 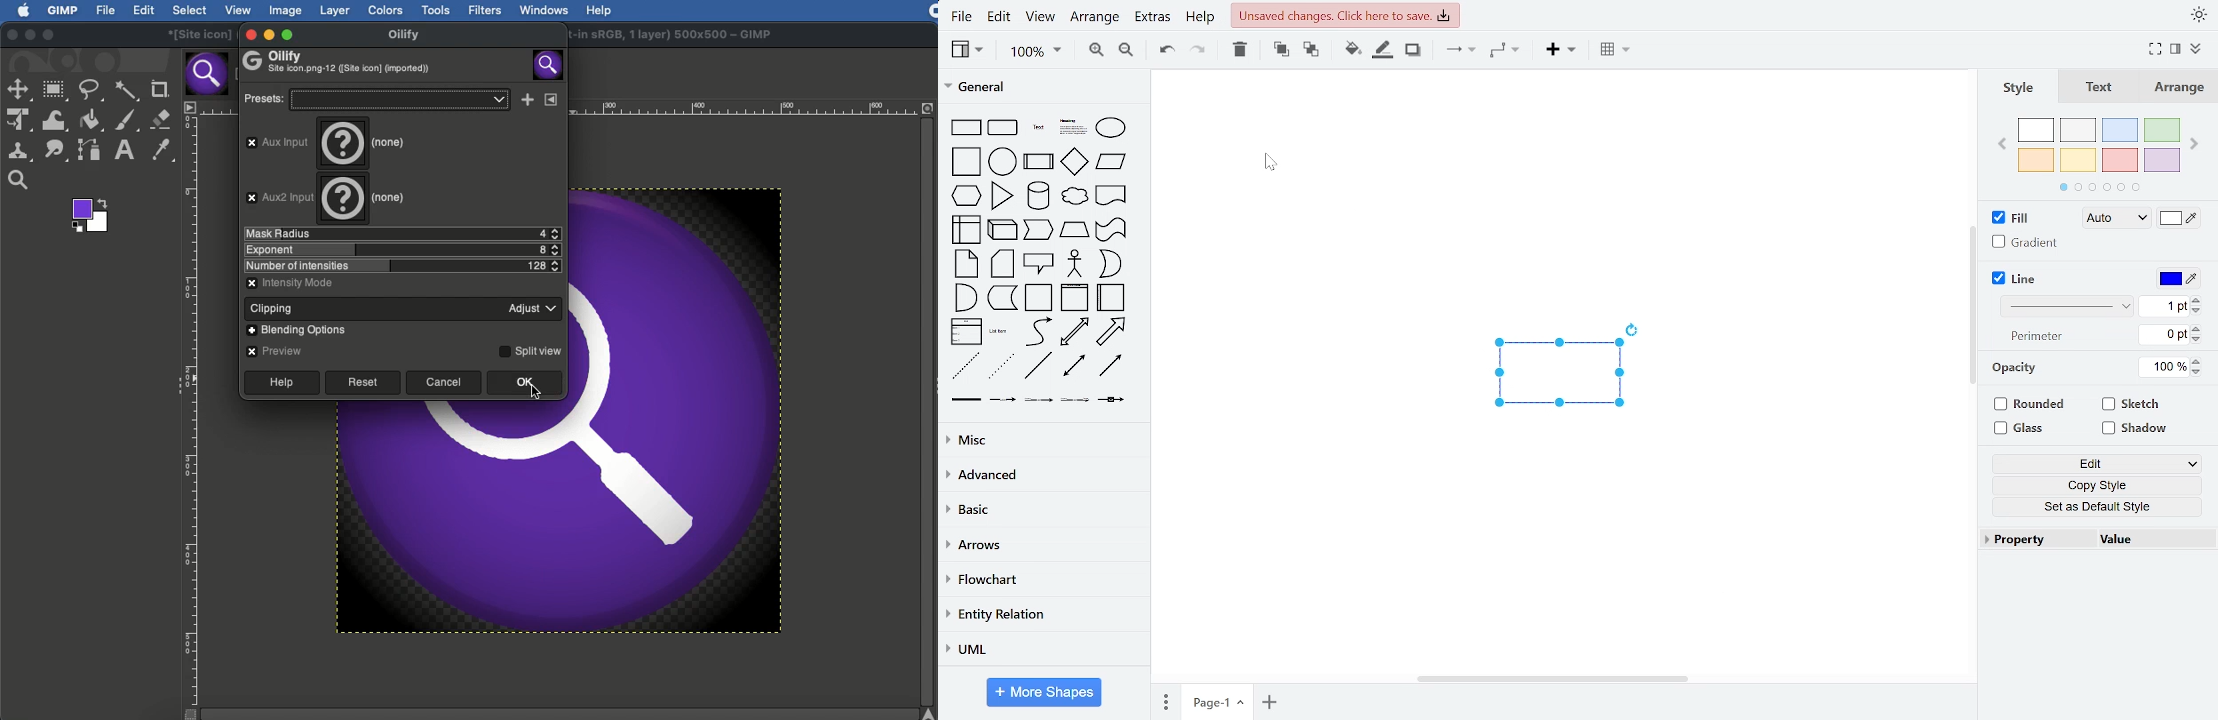 What do you see at coordinates (1043, 513) in the screenshot?
I see `basic` at bounding box center [1043, 513].